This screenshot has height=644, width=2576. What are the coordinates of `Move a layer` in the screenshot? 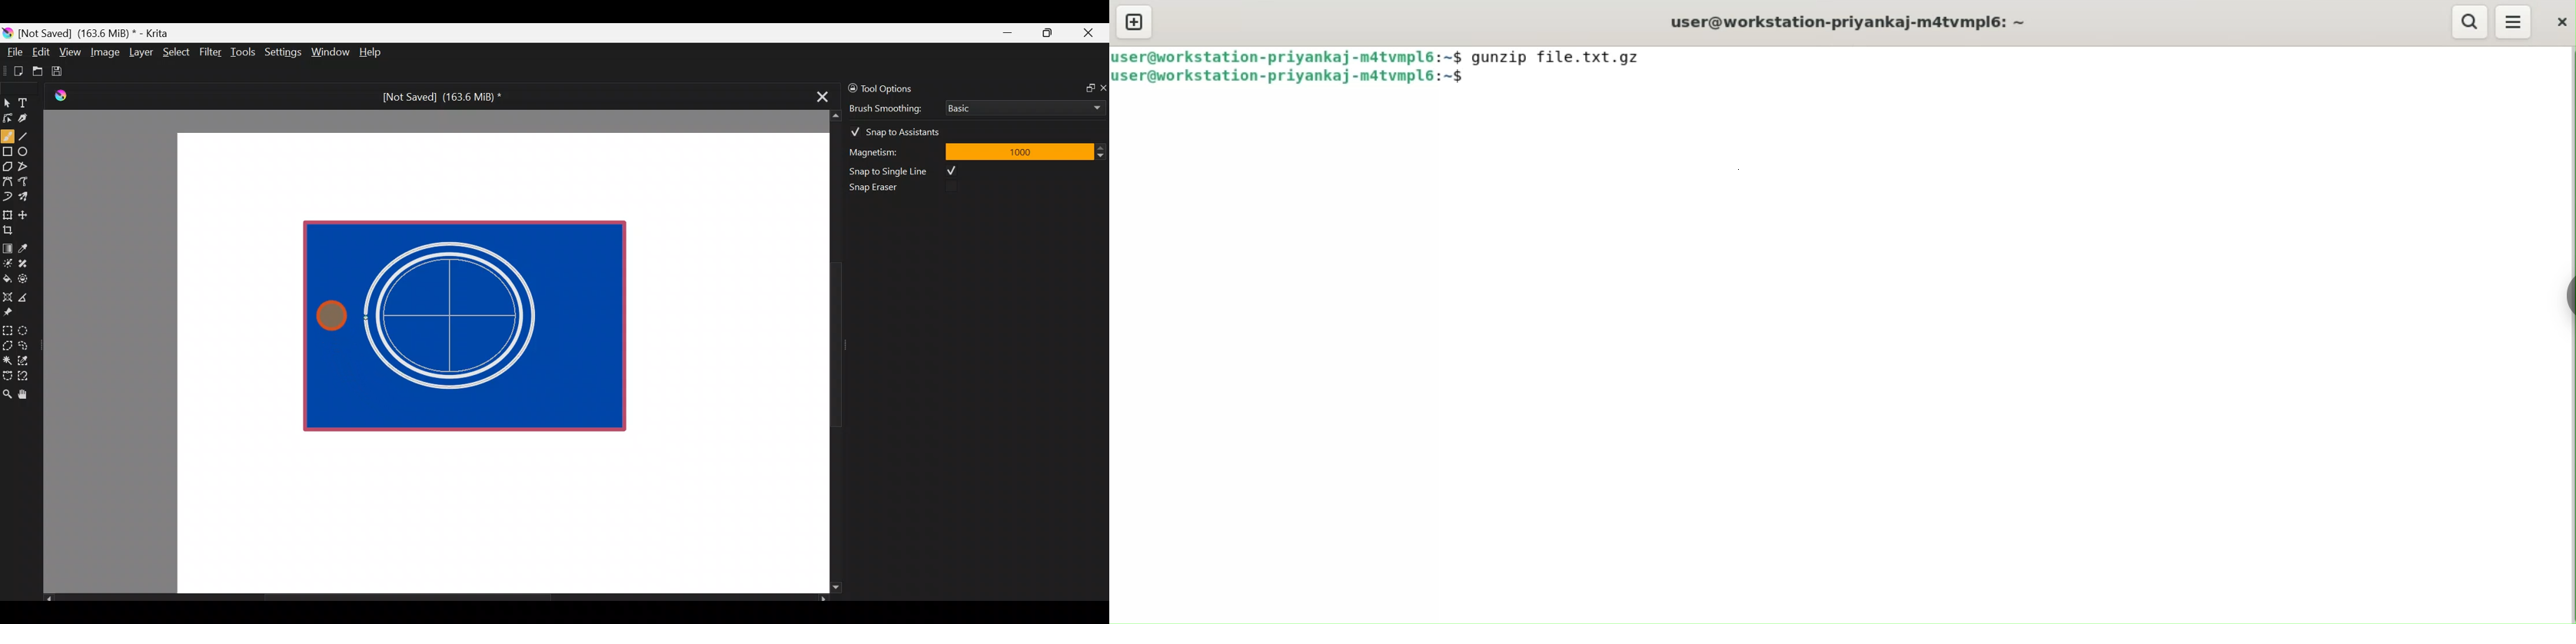 It's located at (27, 213).